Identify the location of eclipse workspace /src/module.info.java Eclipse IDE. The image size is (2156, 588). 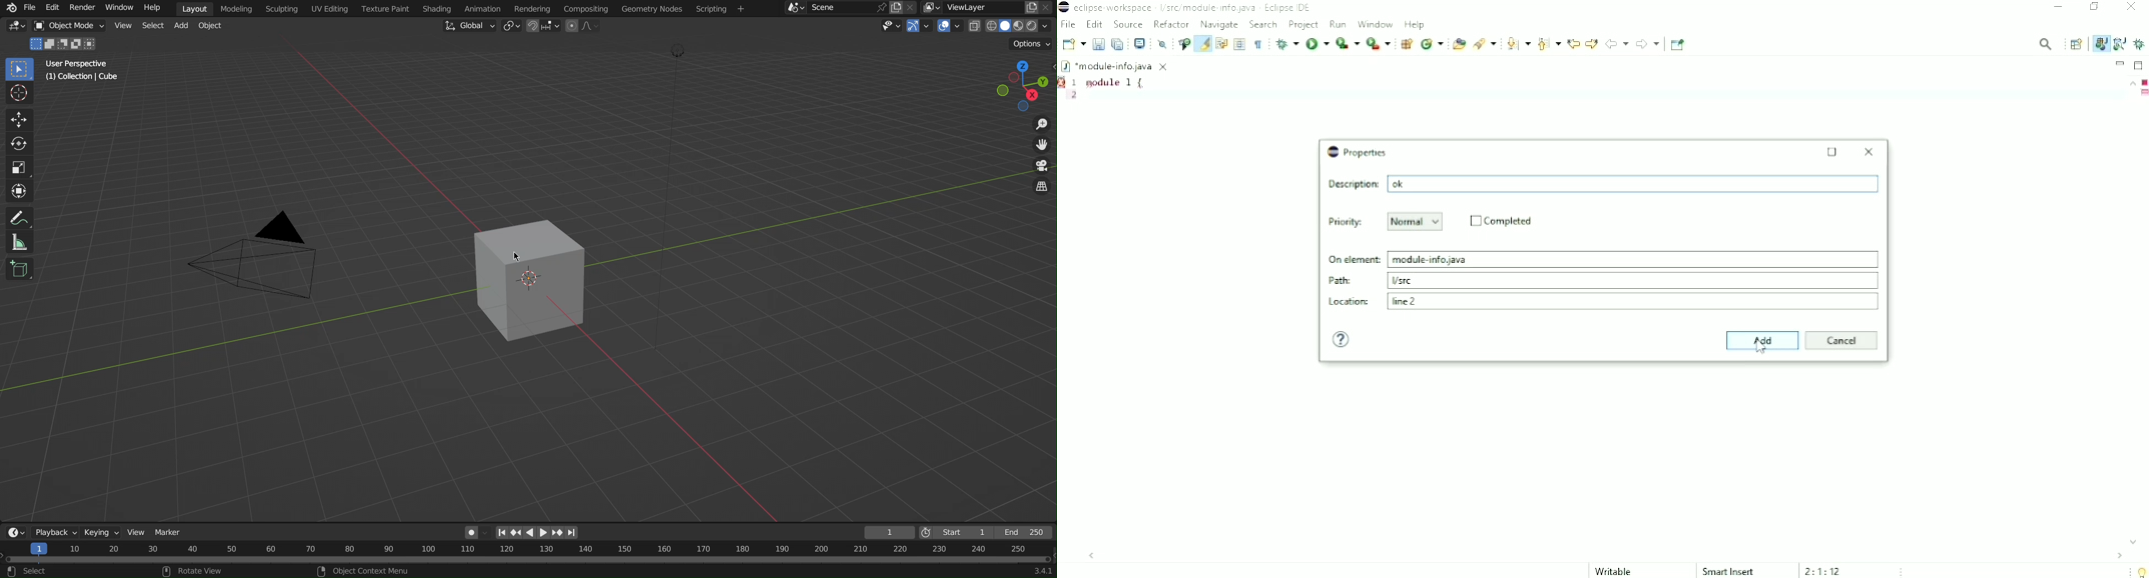
(1188, 7).